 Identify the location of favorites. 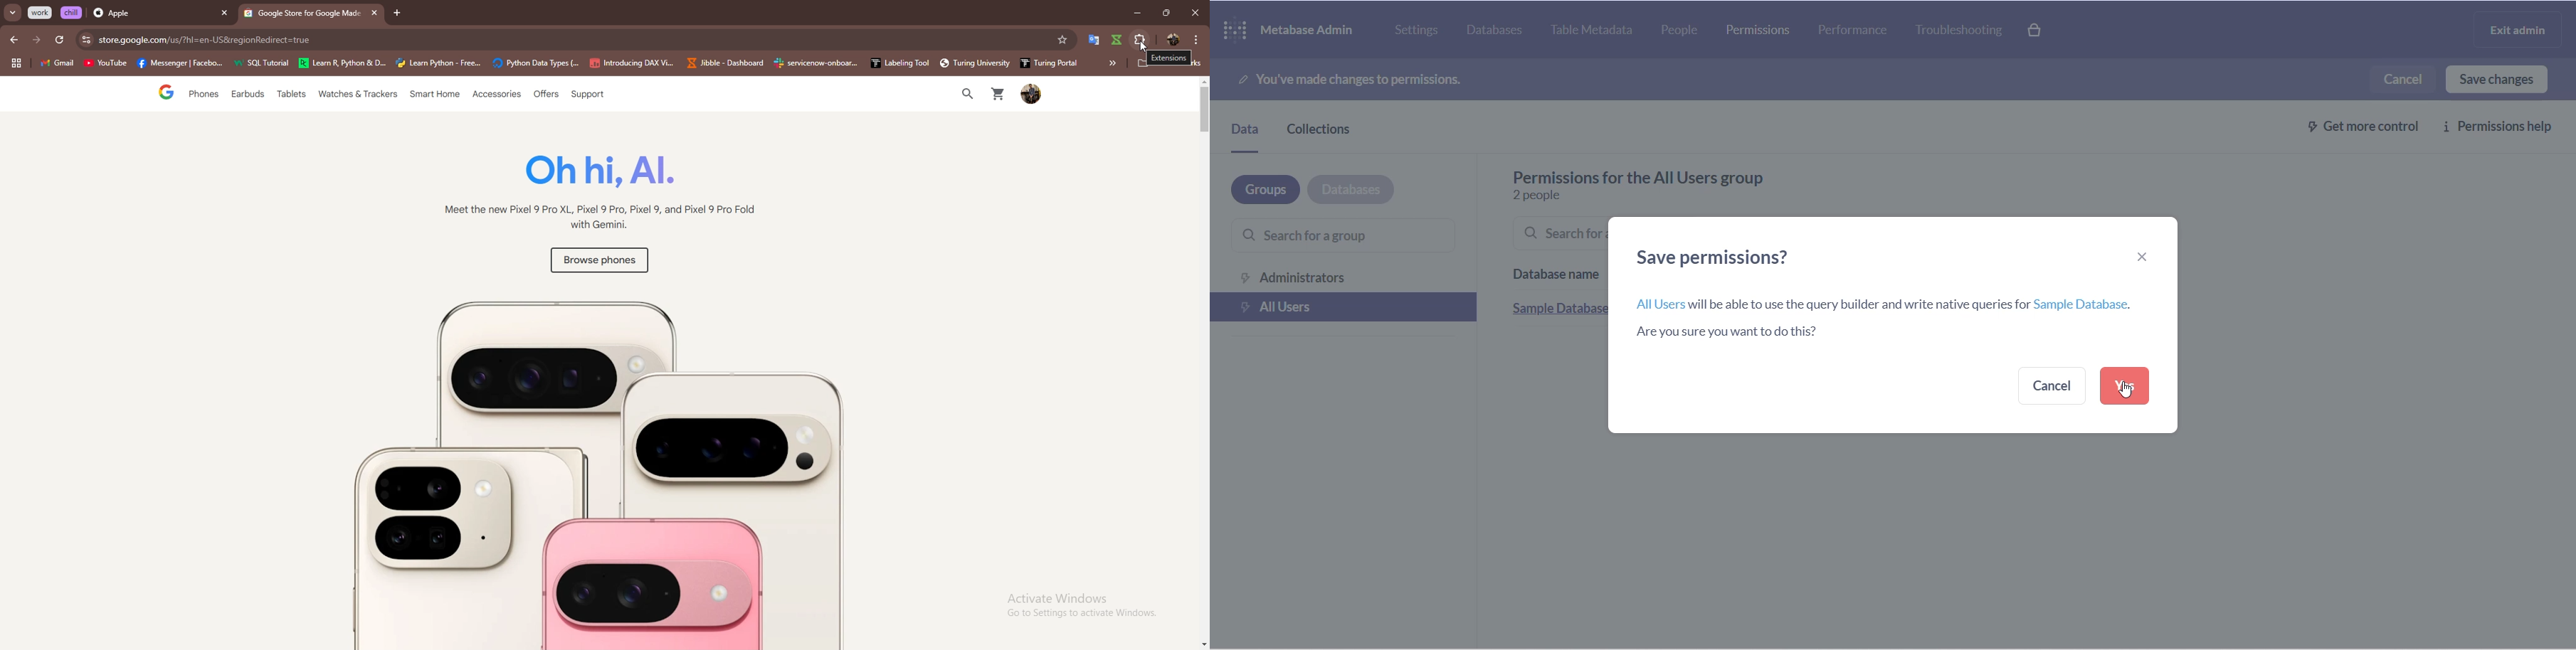
(1062, 40).